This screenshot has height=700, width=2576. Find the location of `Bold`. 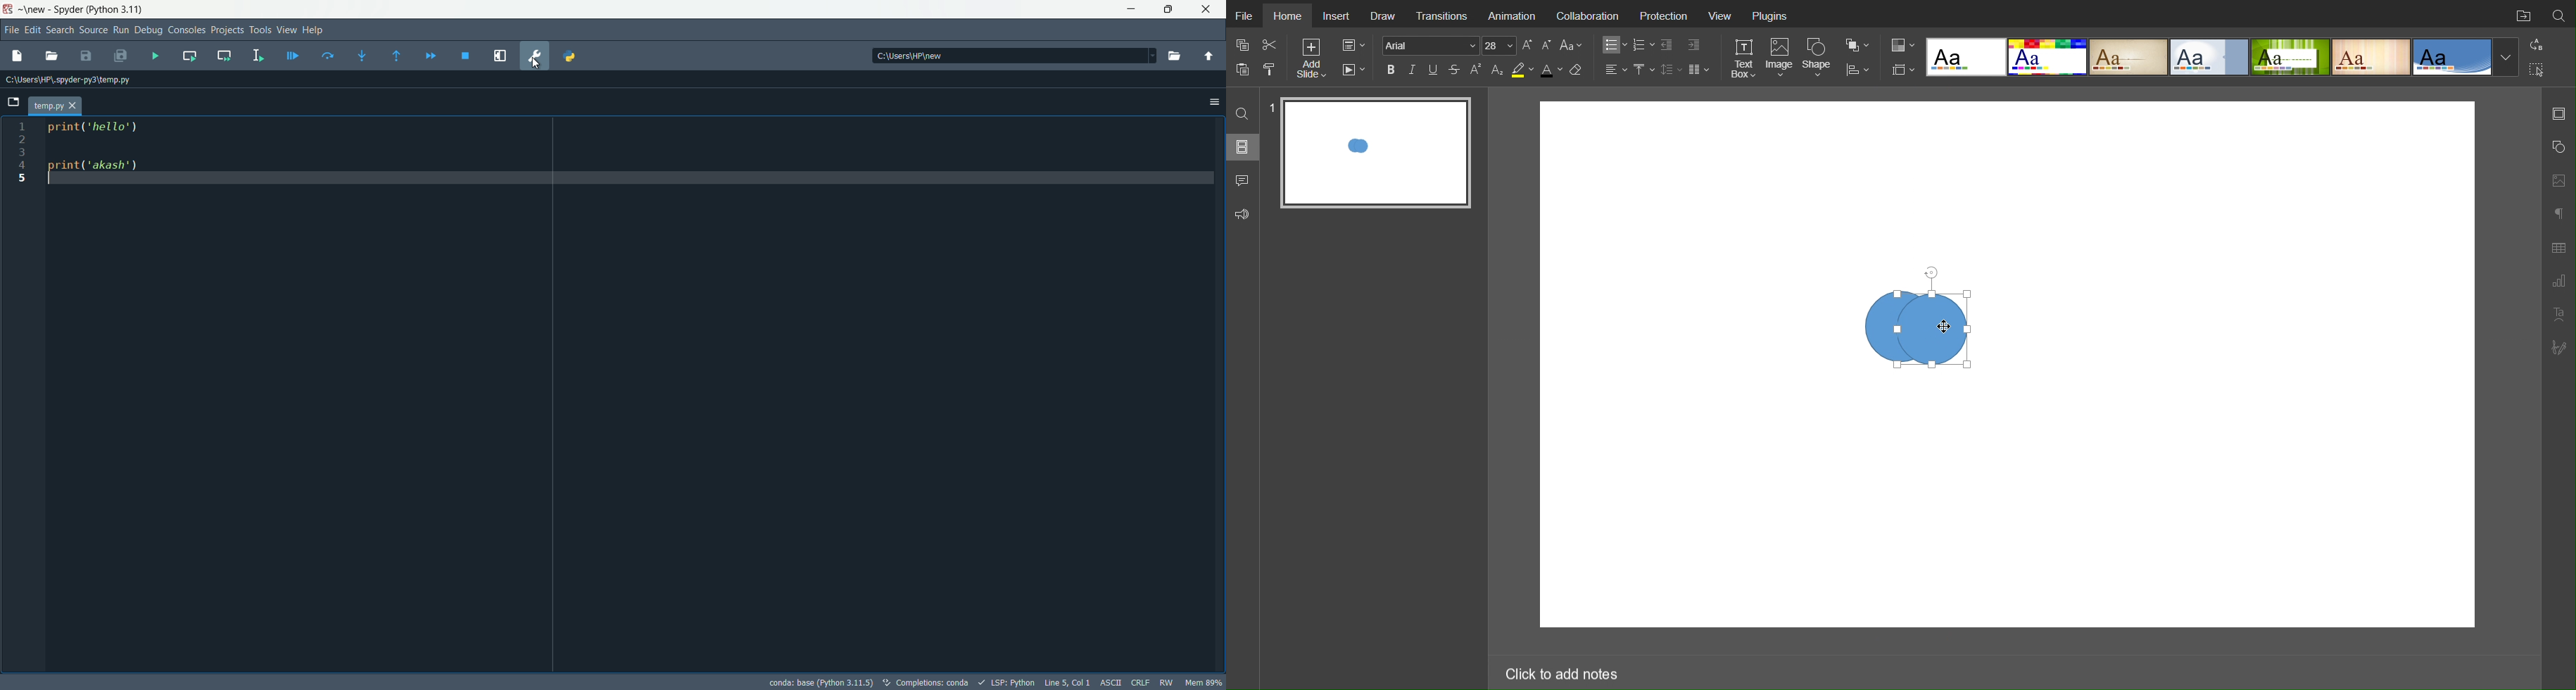

Bold is located at coordinates (1391, 69).